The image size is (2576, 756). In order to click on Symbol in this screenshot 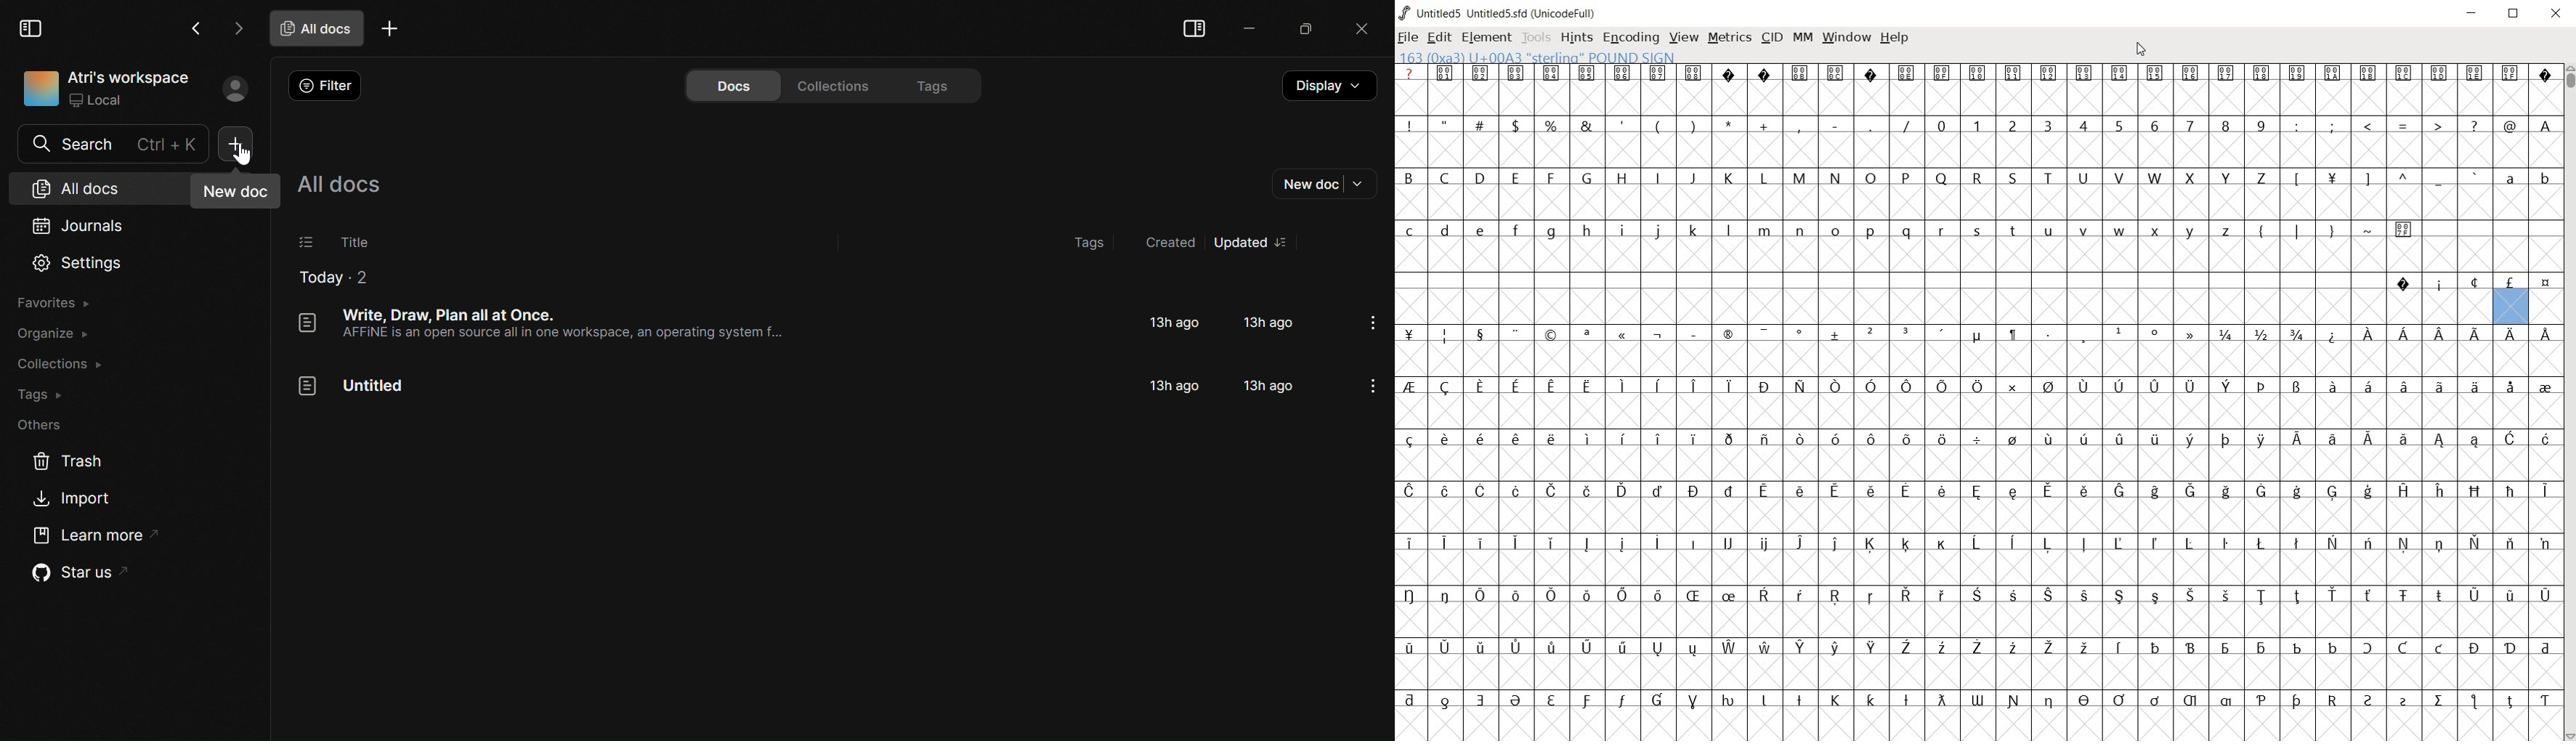, I will do `click(2512, 440)`.